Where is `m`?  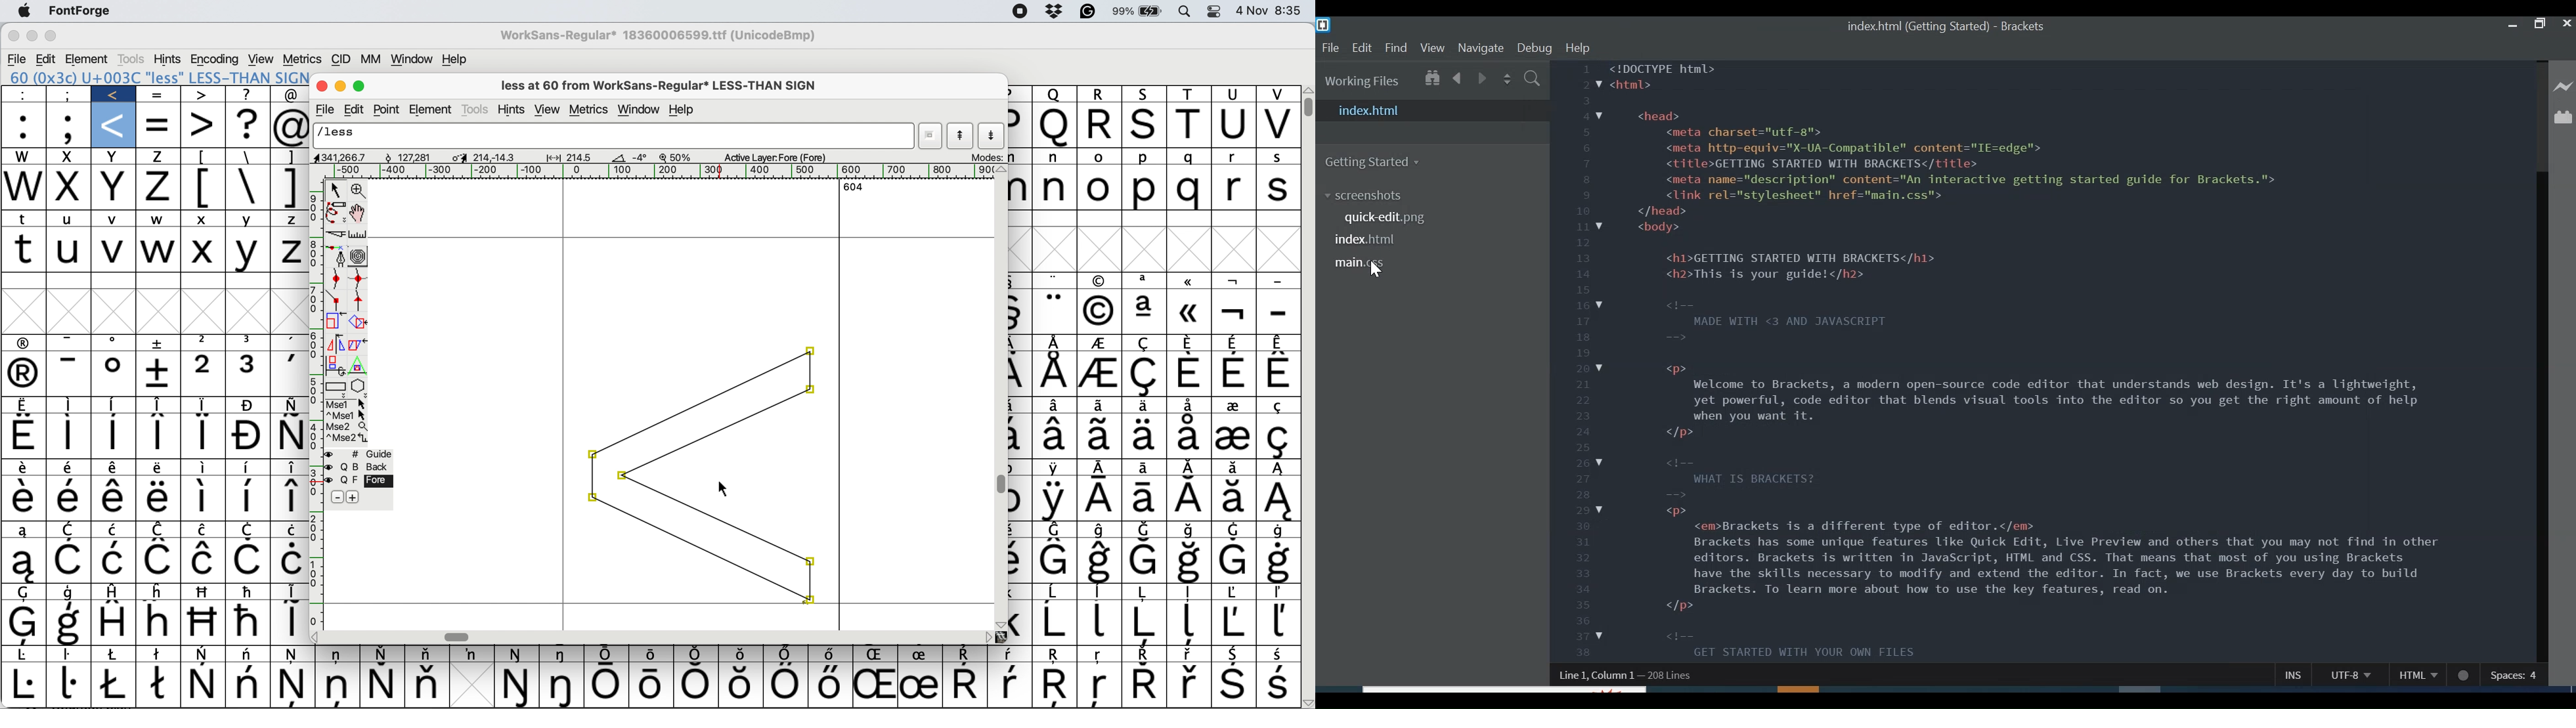
m is located at coordinates (1021, 190).